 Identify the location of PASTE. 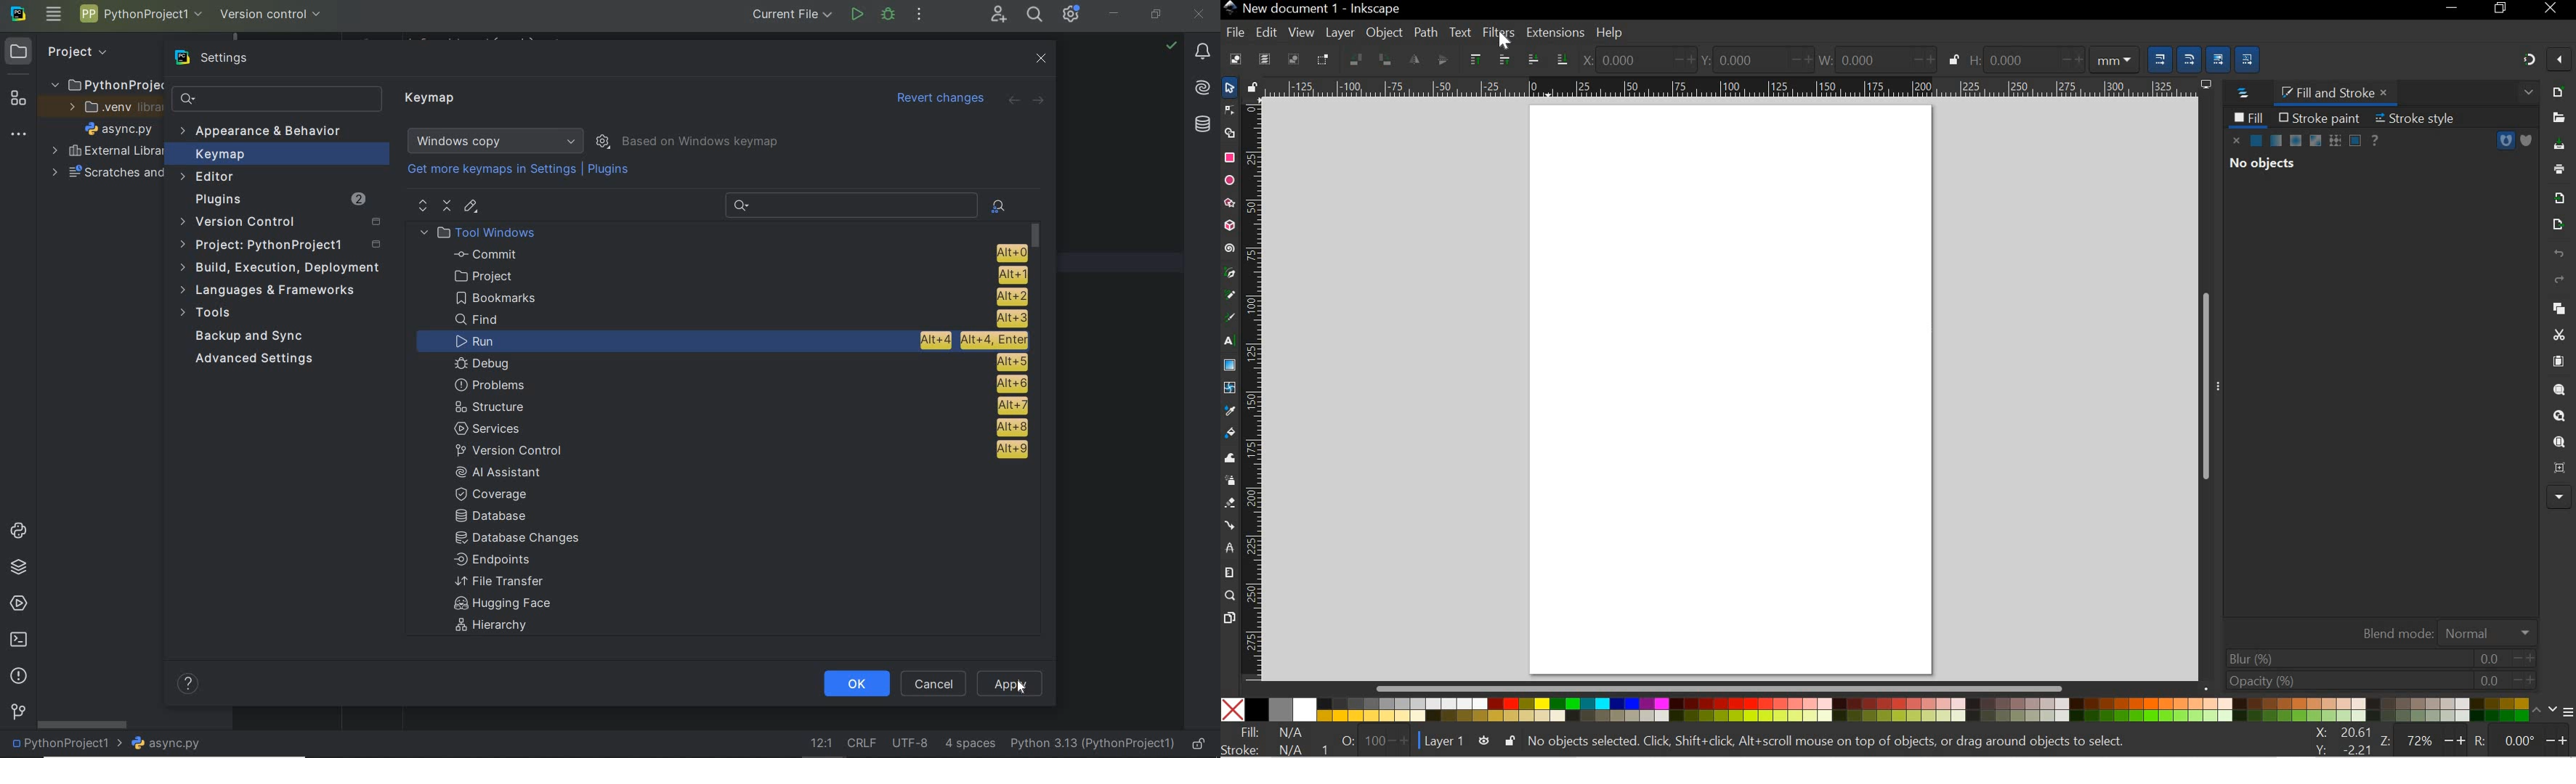
(2559, 361).